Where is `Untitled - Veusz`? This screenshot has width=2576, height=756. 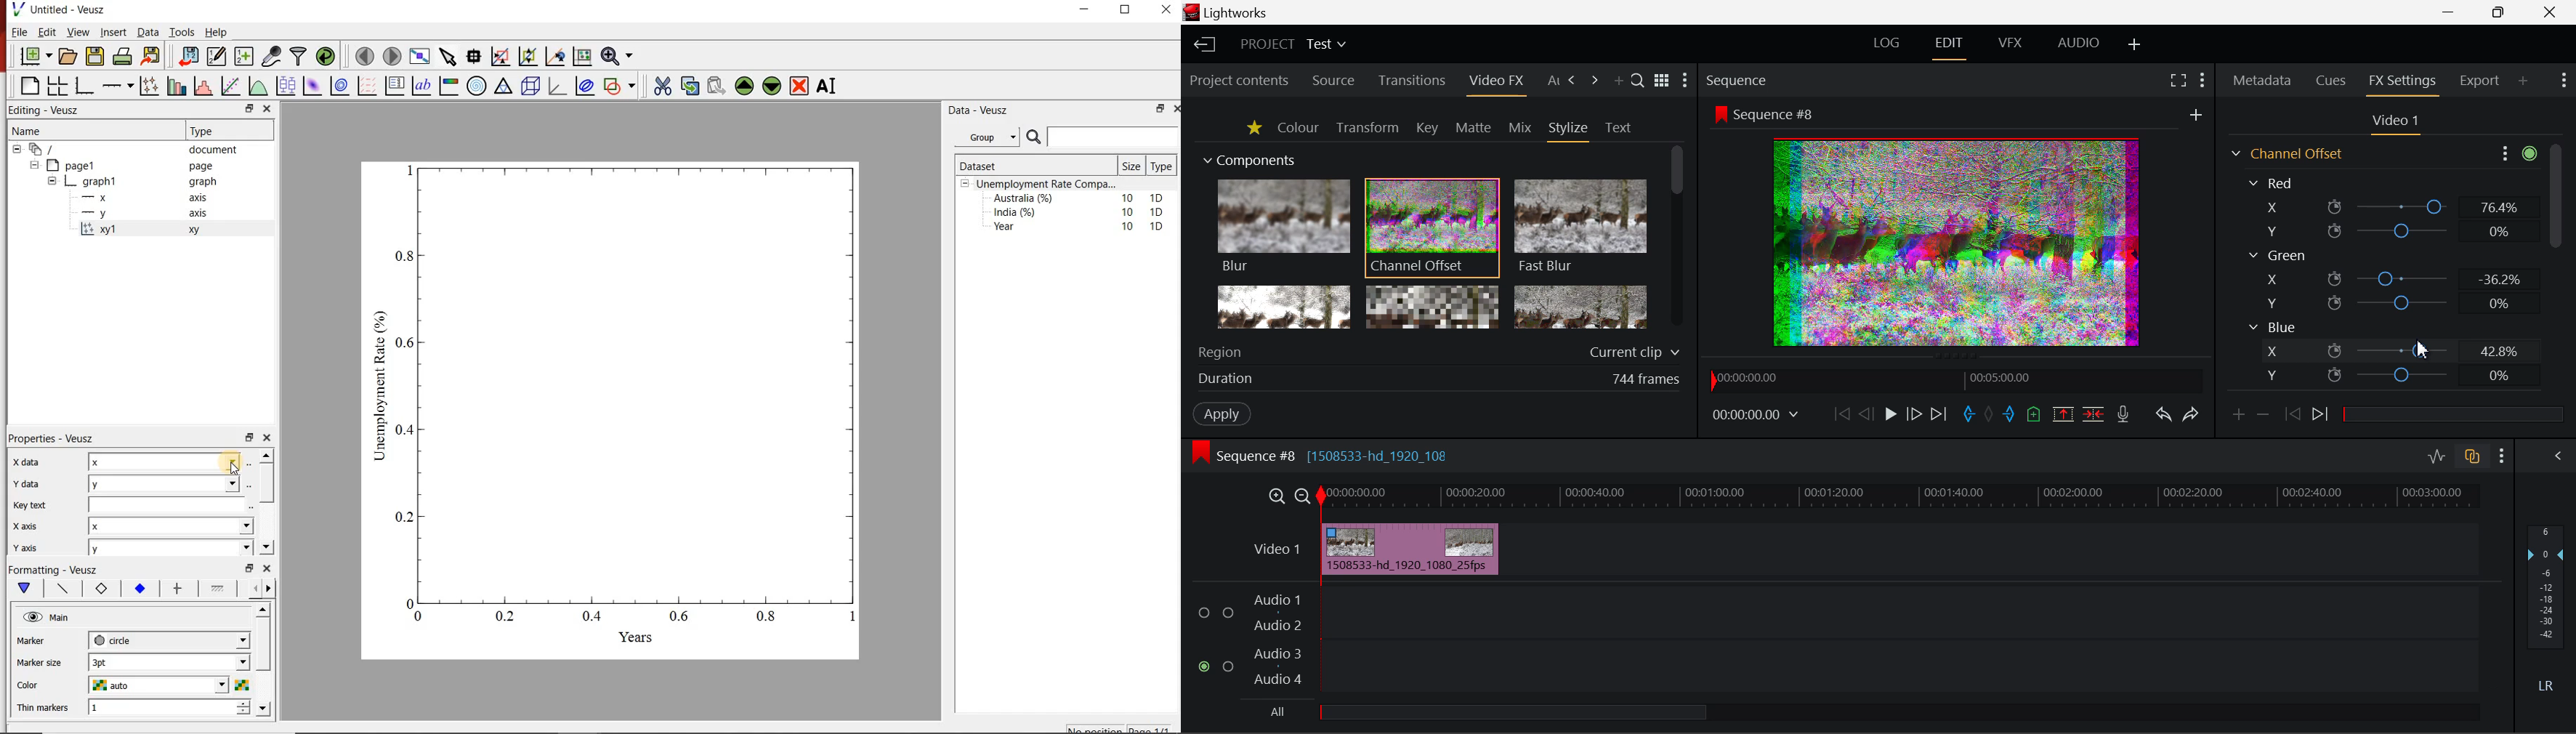 Untitled - Veusz is located at coordinates (58, 8).